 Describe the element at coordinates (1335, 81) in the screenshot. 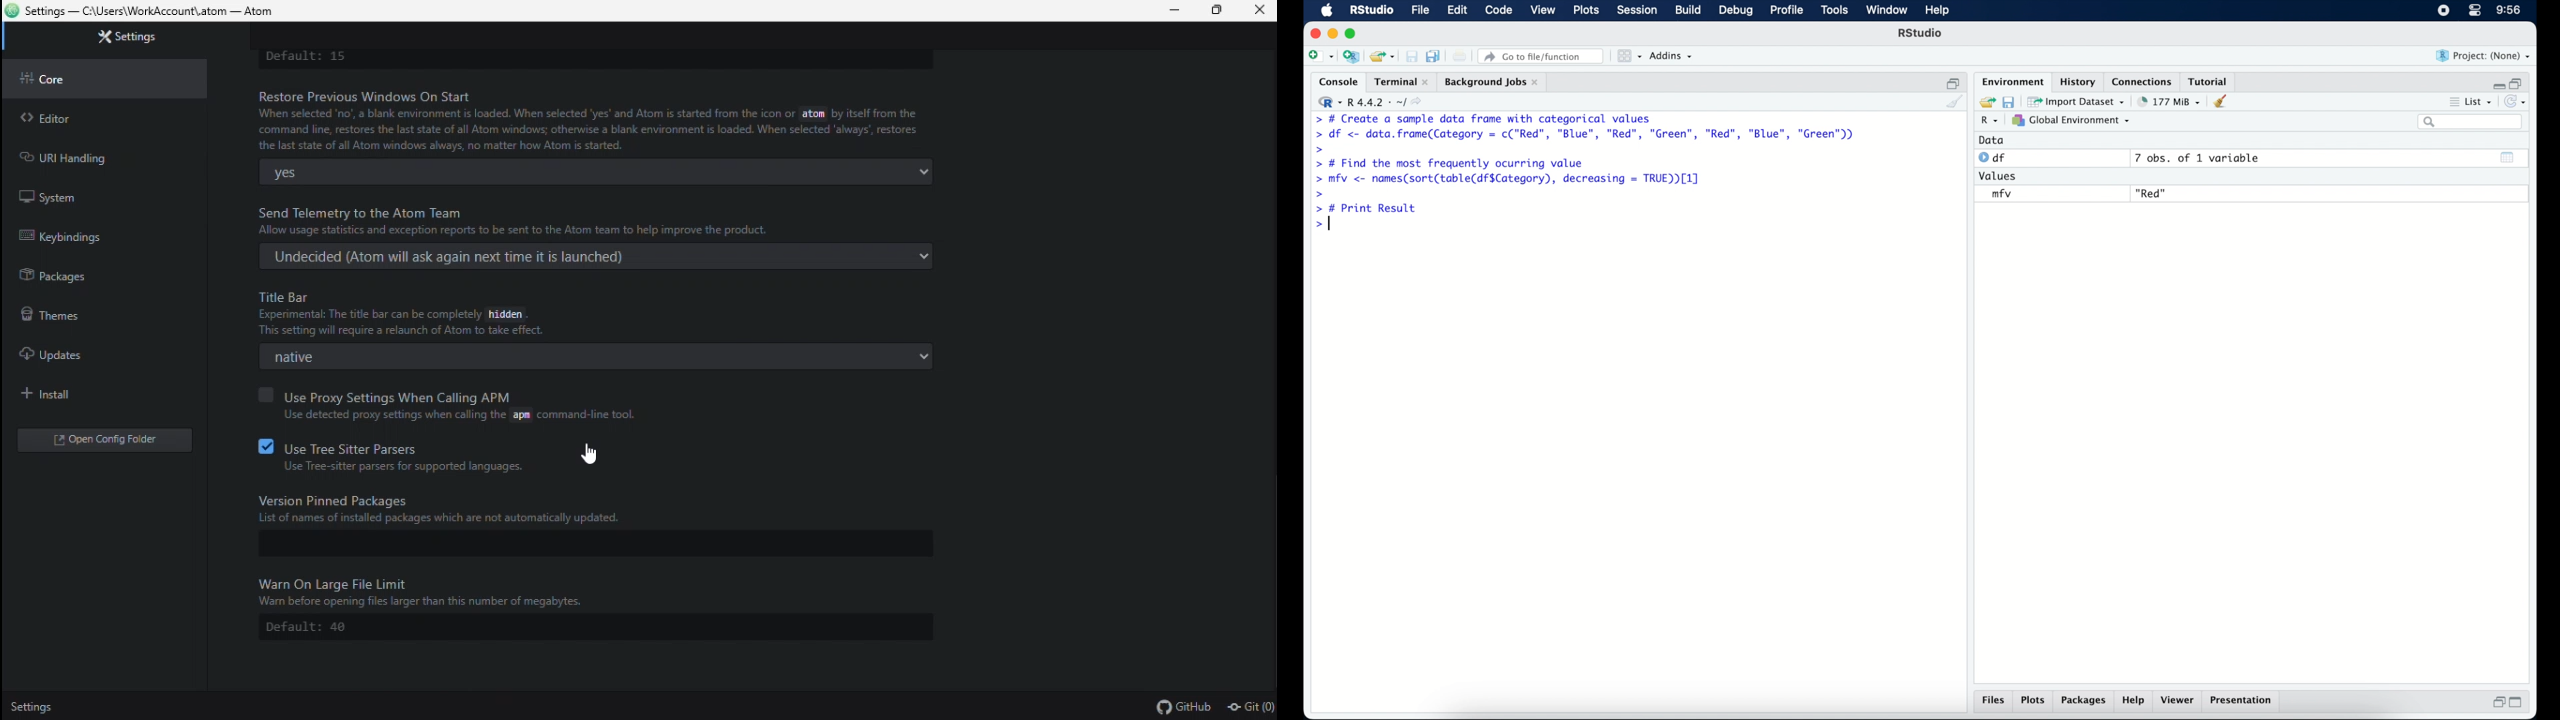

I see `console` at that location.